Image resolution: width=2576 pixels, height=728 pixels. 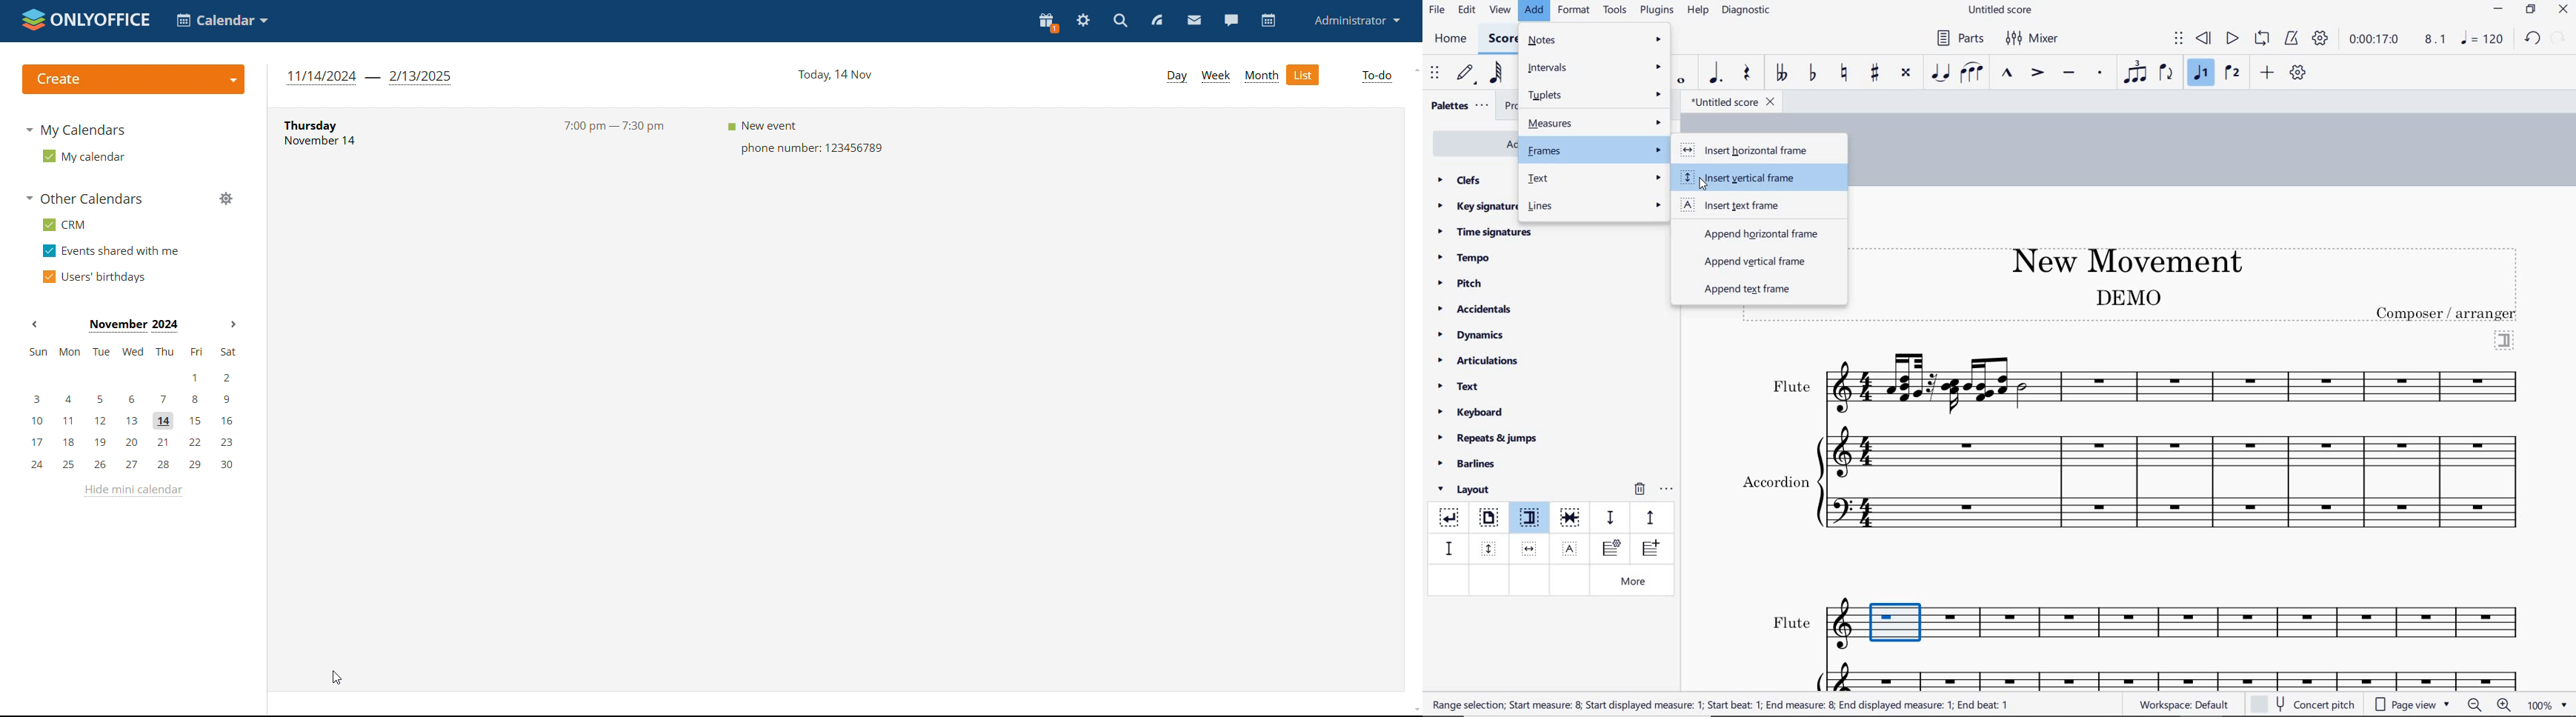 What do you see at coordinates (1648, 550) in the screenshot?
I see `insert one measure before selection` at bounding box center [1648, 550].